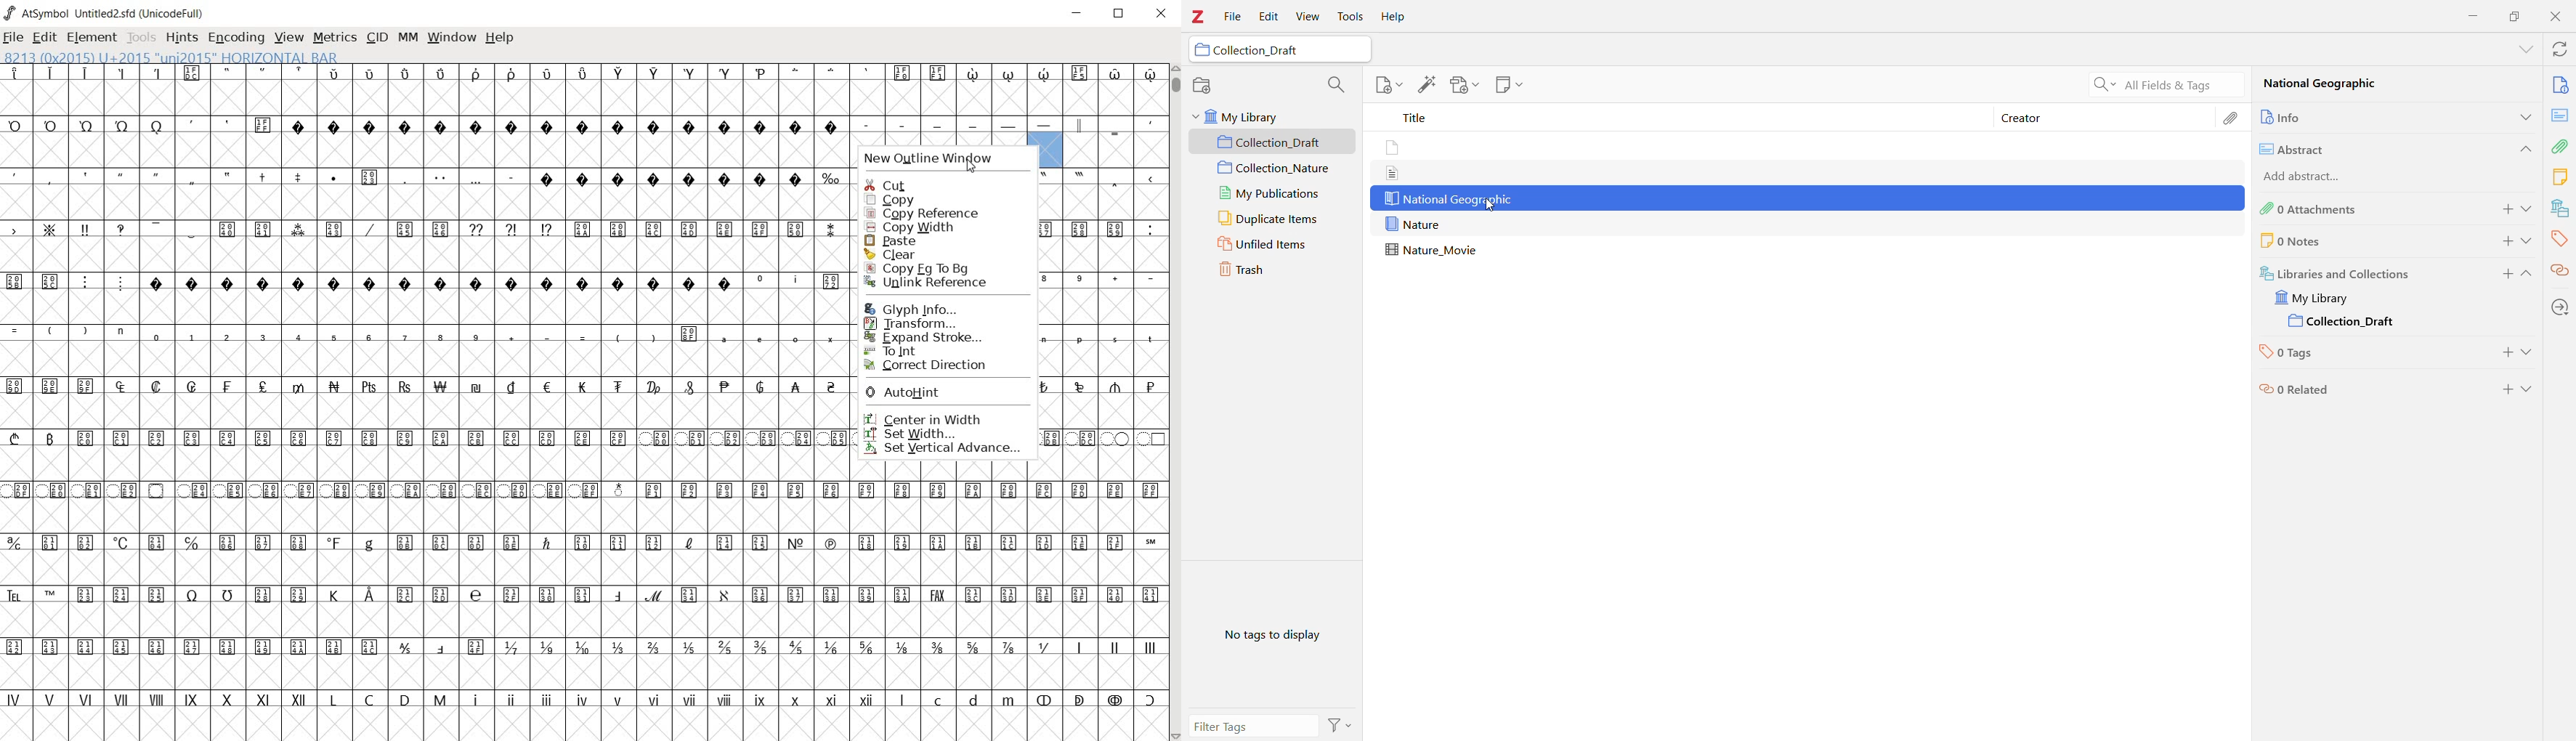  I want to click on center in width, so click(930, 418).